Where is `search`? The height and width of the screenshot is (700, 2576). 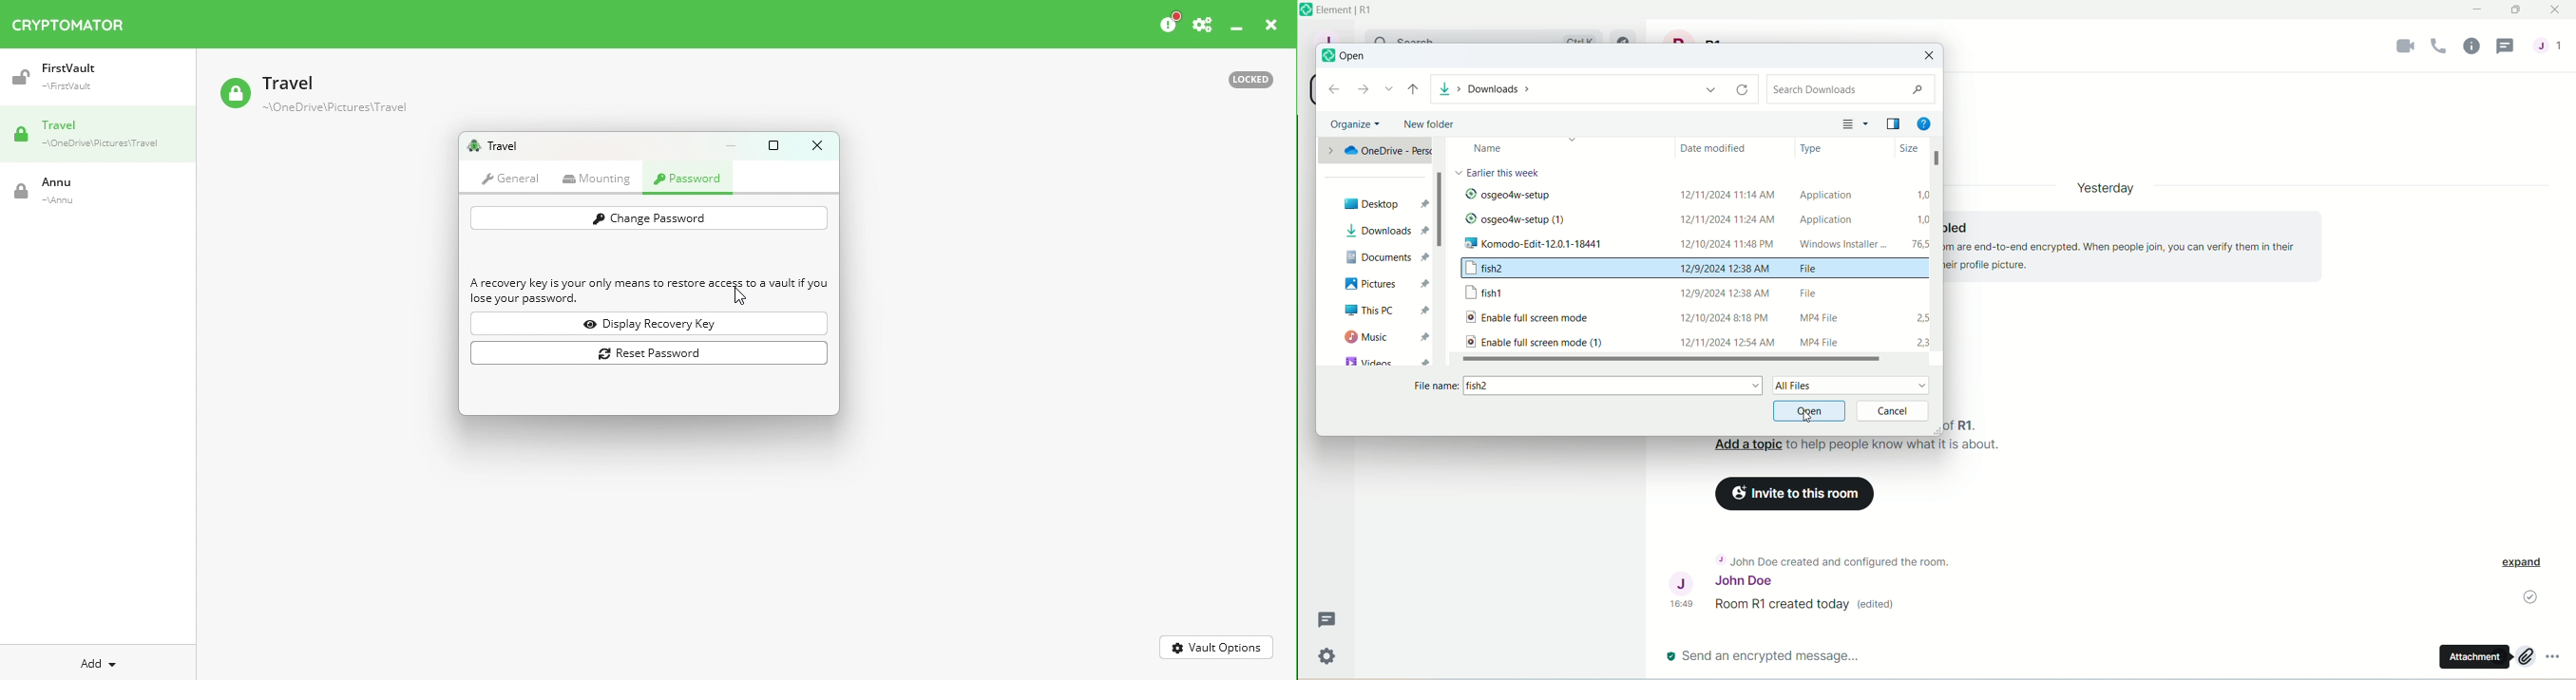
search is located at coordinates (1852, 88).